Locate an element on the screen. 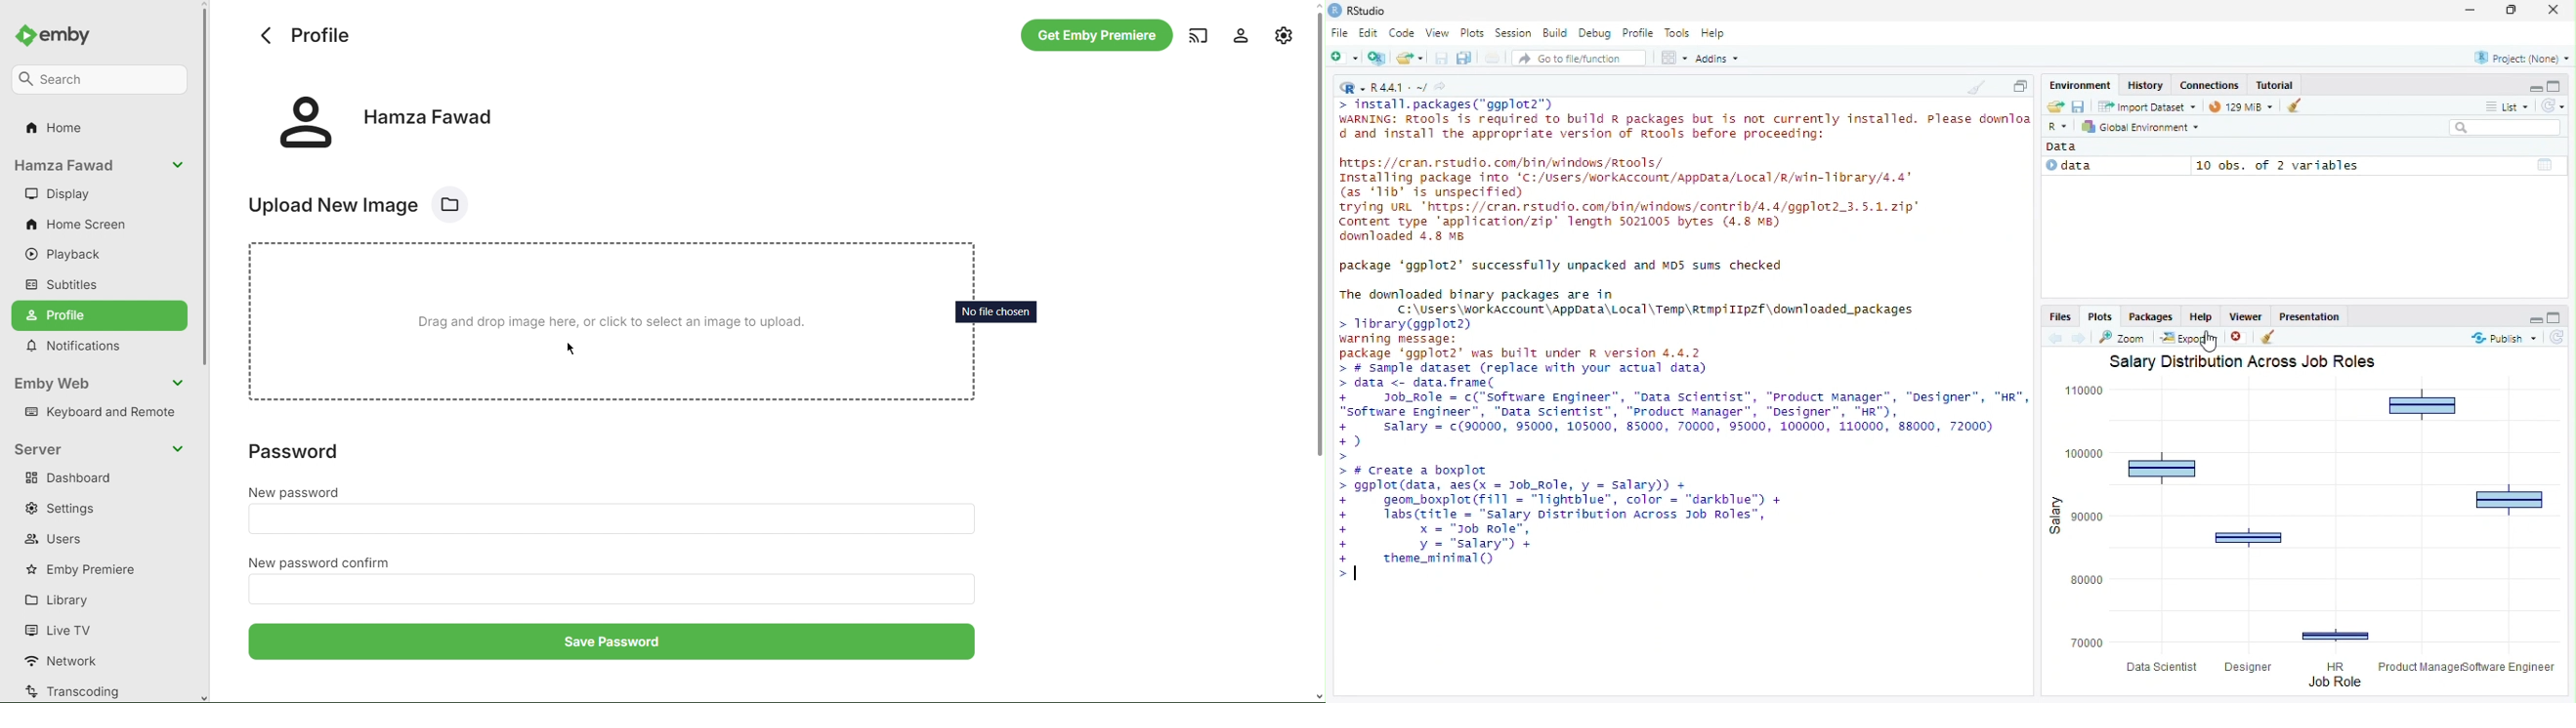 This screenshot has height=728, width=2576. list view is located at coordinates (2506, 106).